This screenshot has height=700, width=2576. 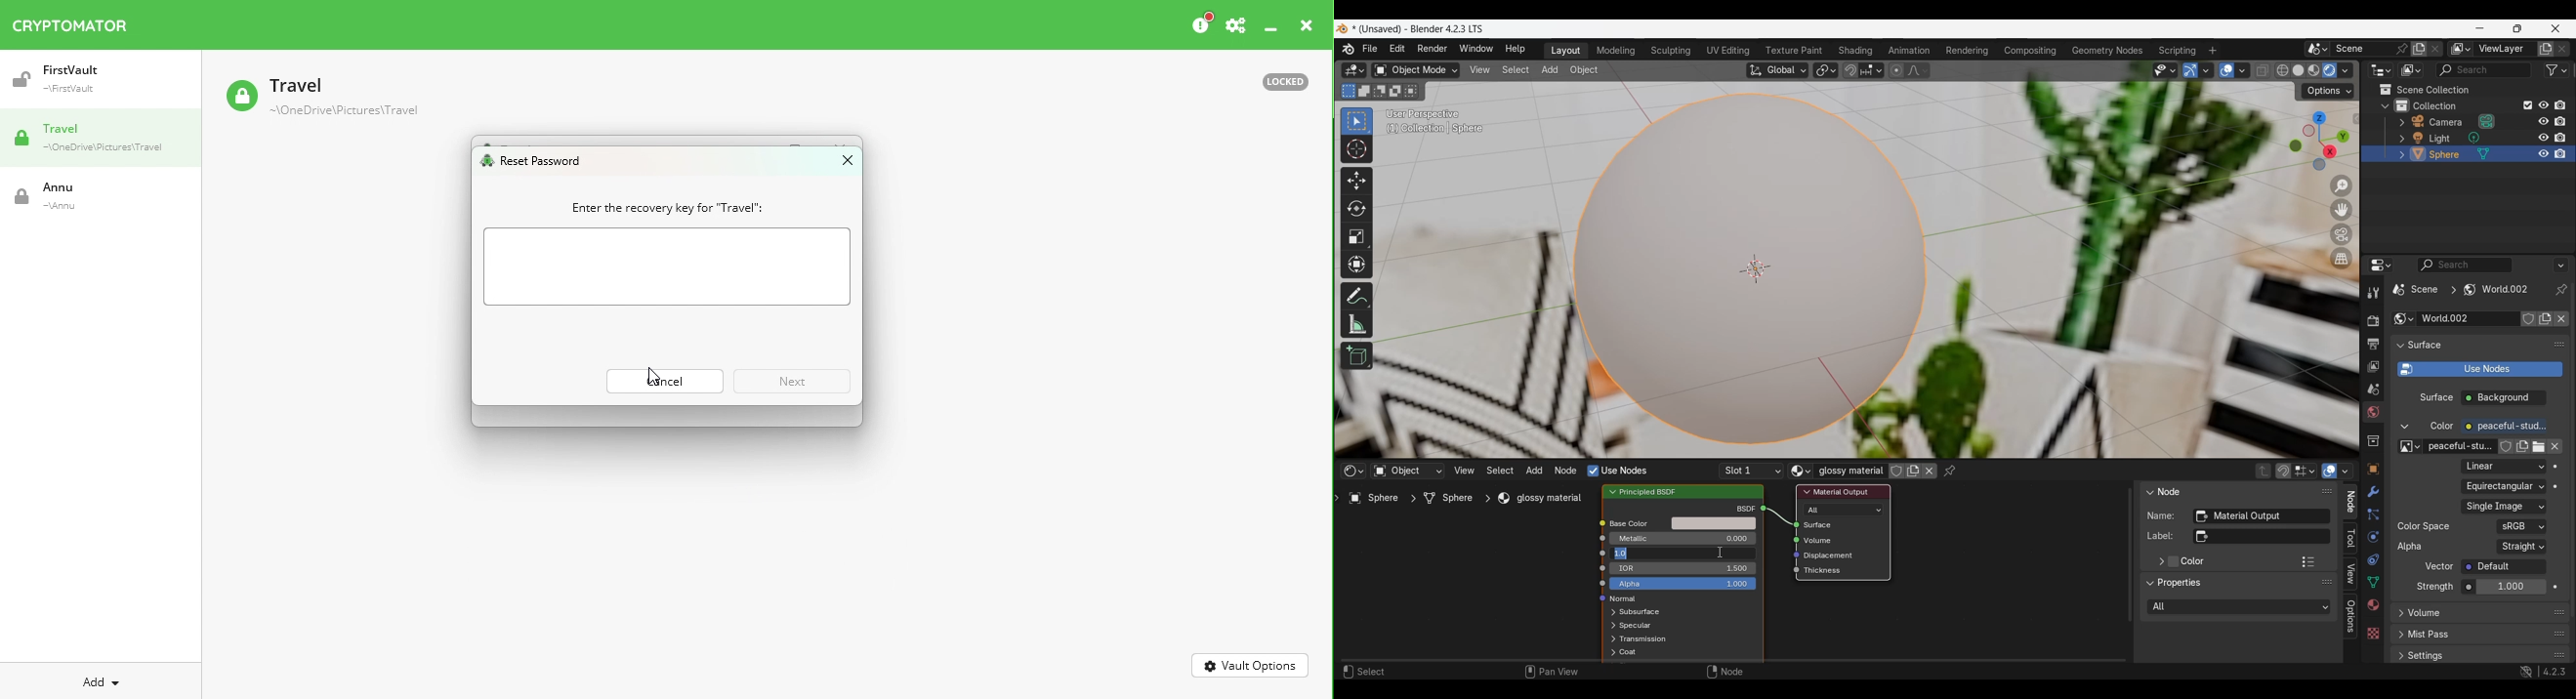 What do you see at coordinates (2171, 491) in the screenshot?
I see `Node` at bounding box center [2171, 491].